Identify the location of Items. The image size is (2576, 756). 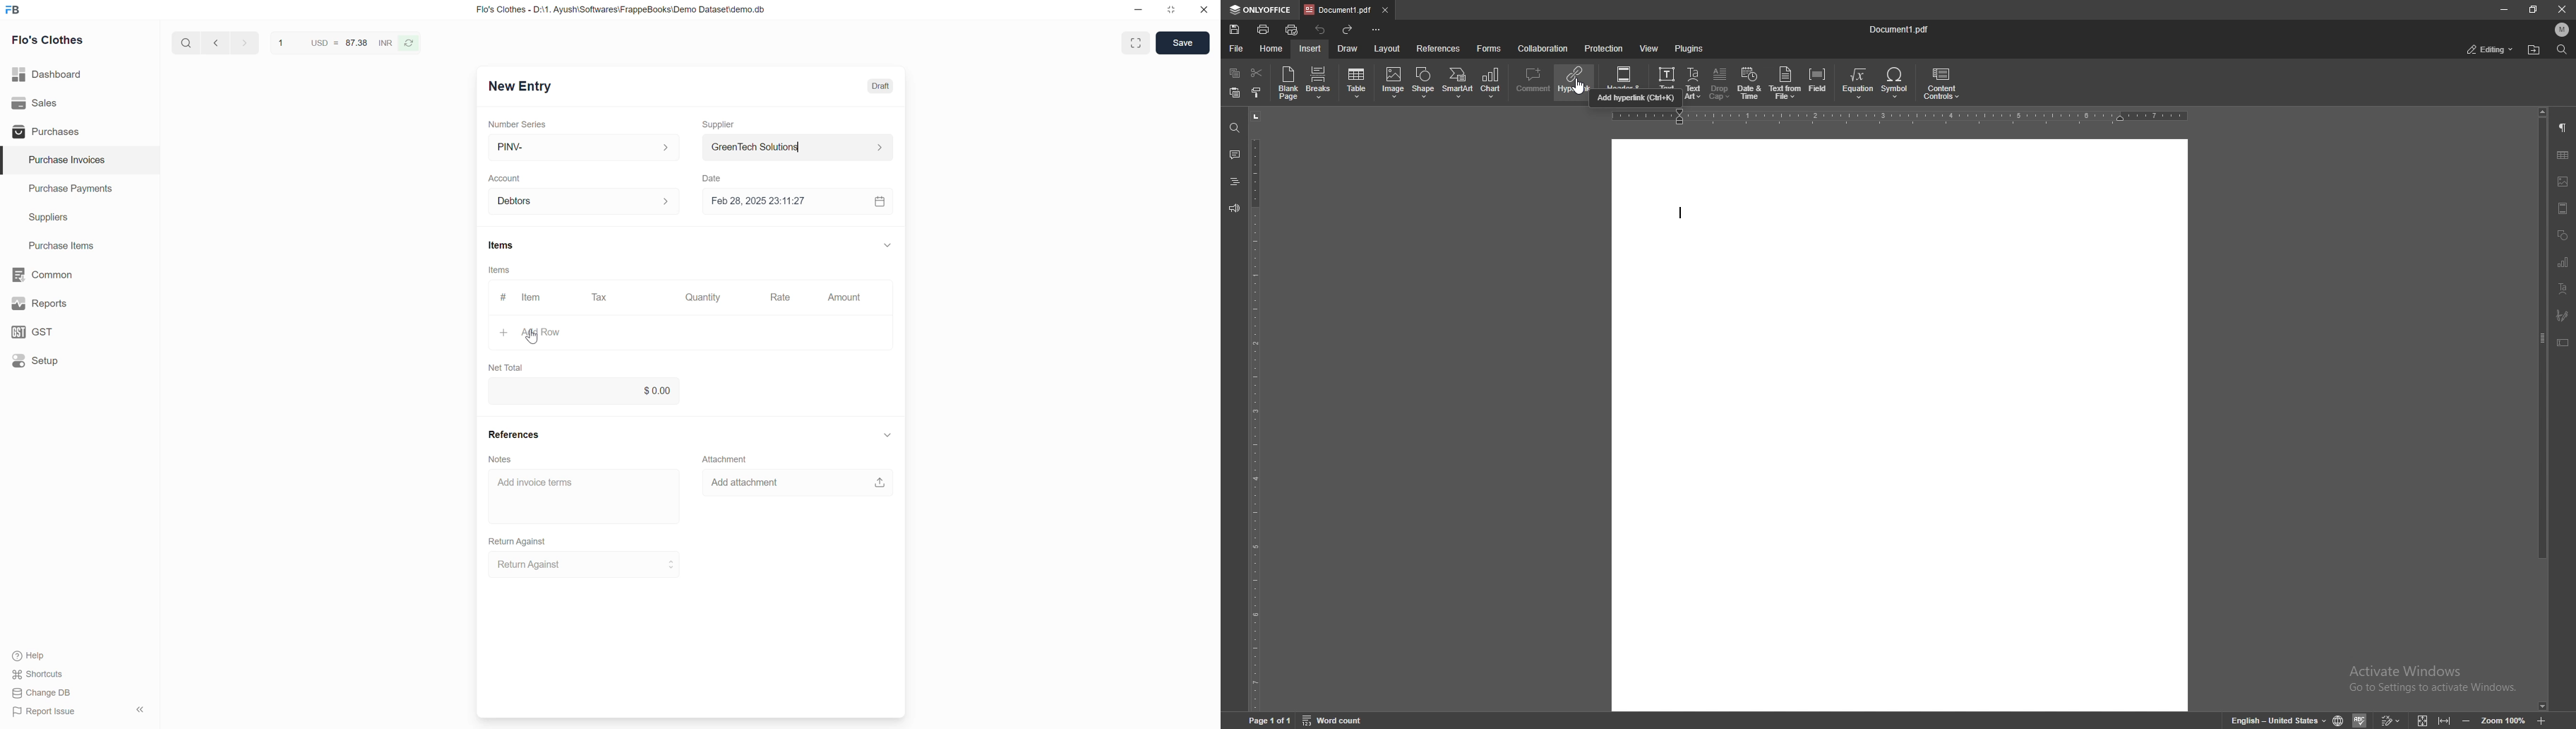
(499, 270).